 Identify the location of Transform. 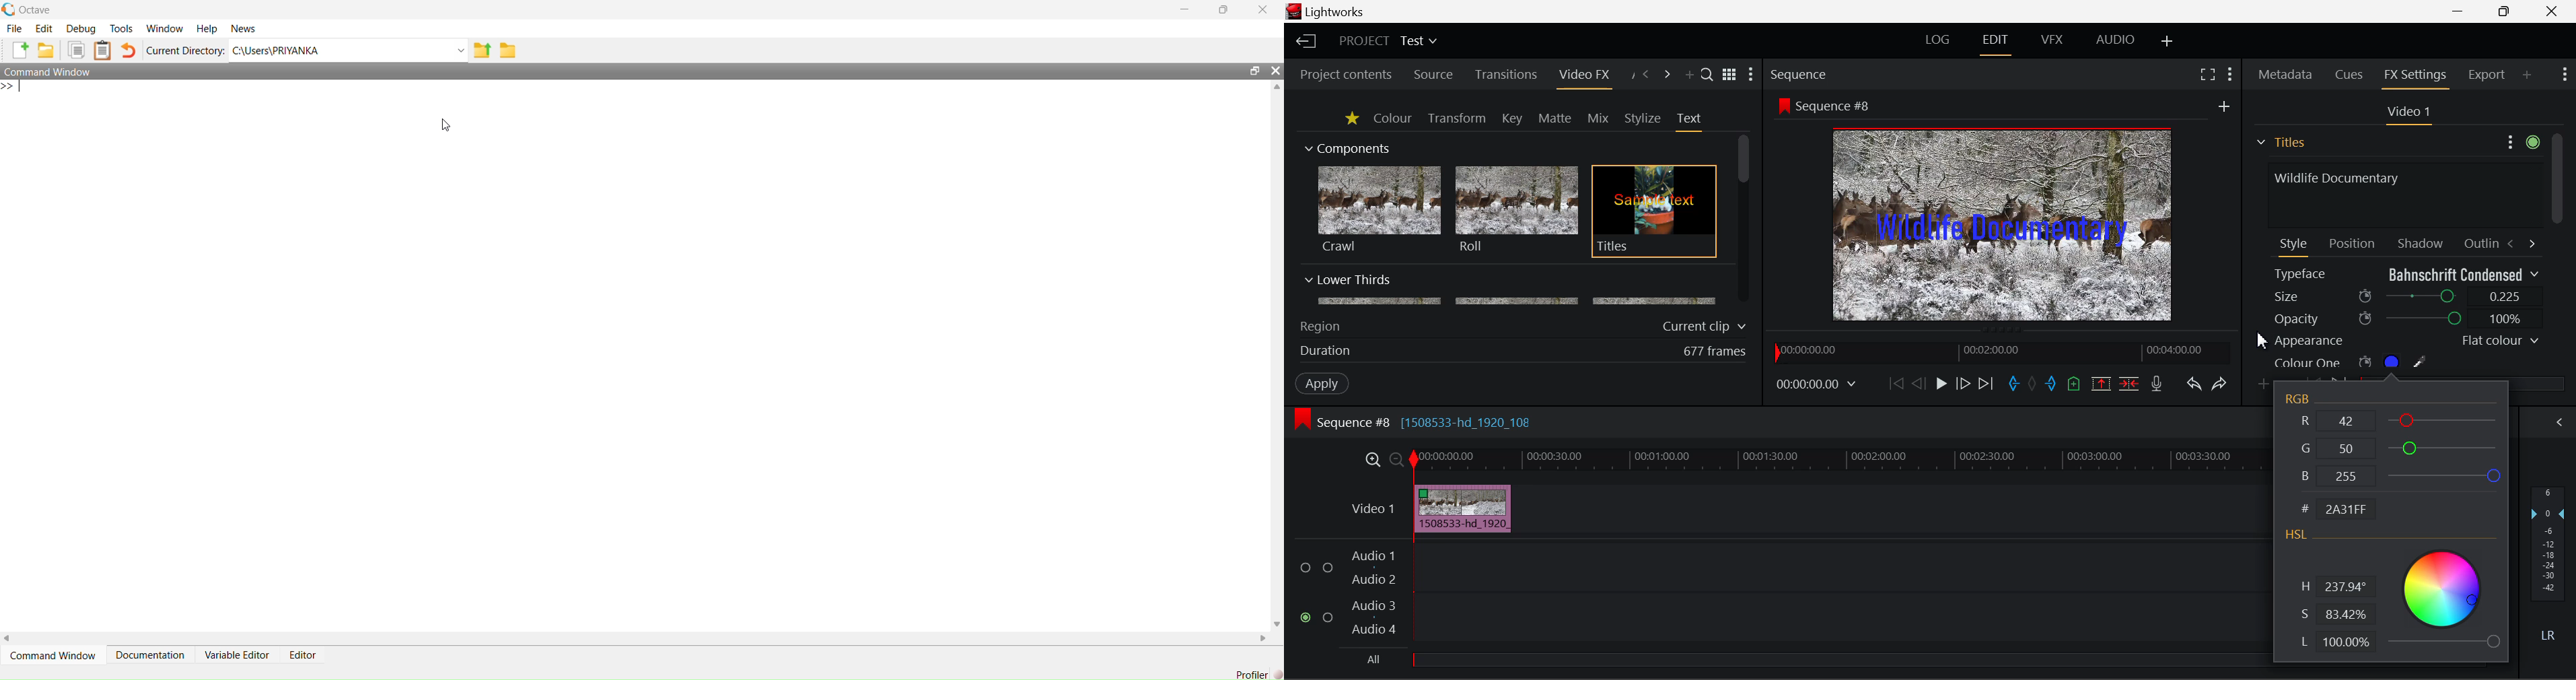
(1458, 119).